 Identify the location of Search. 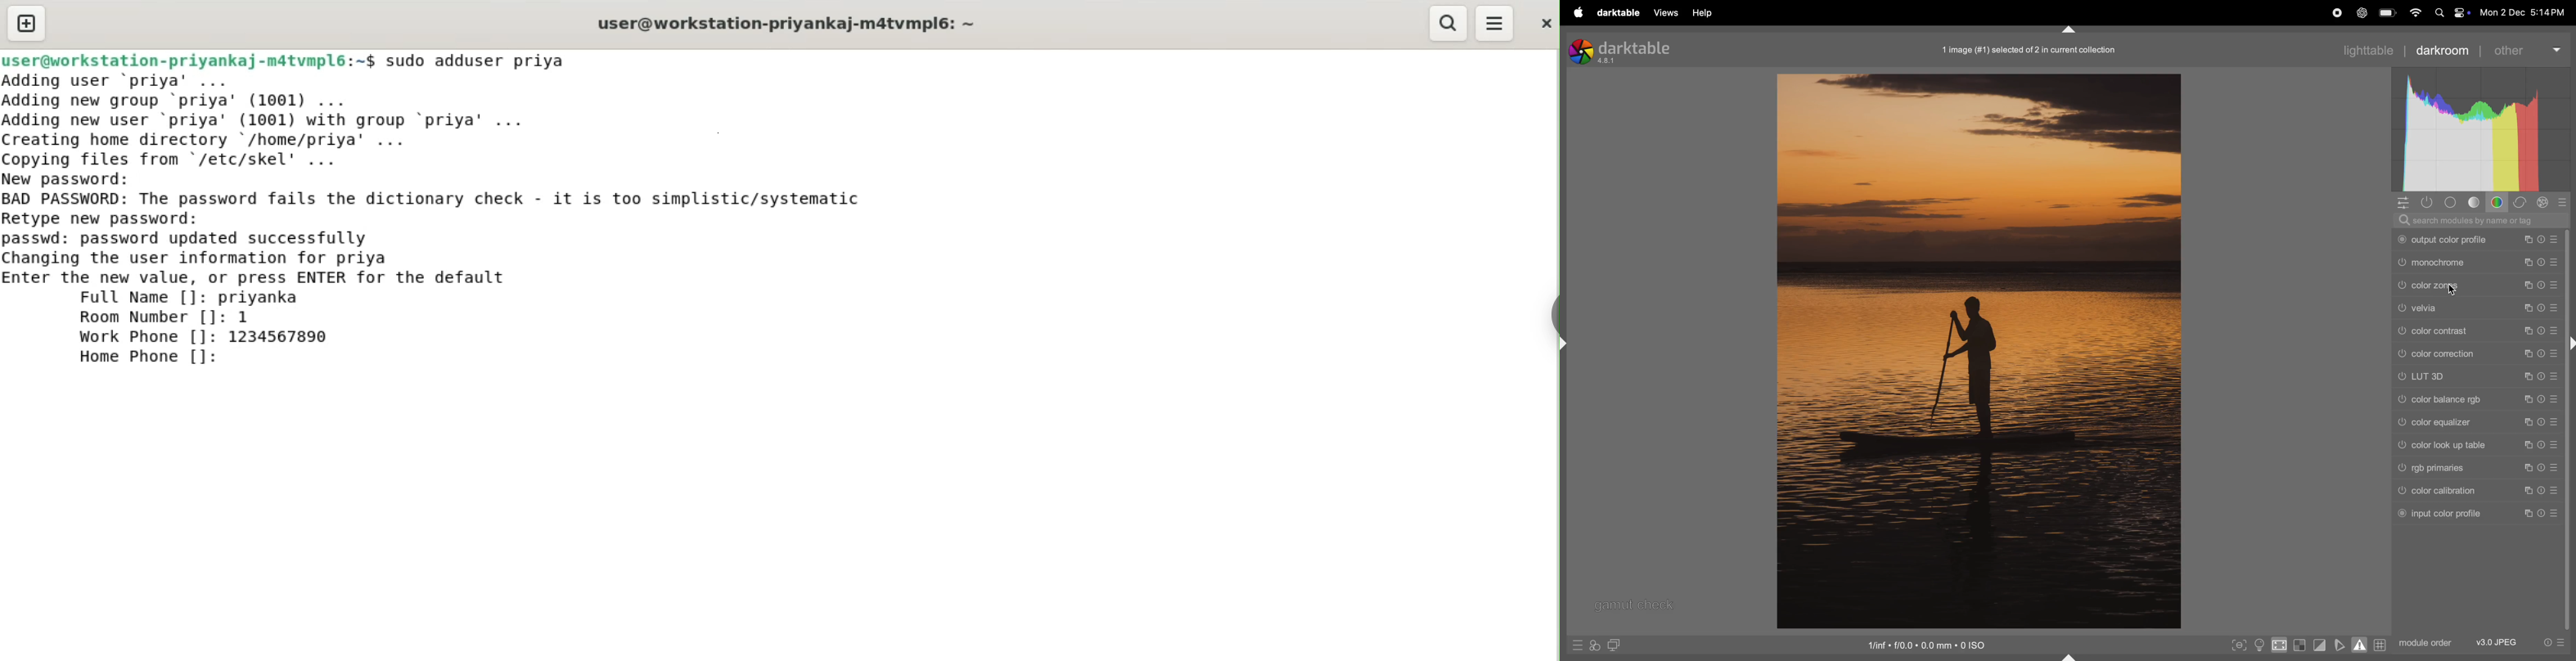
(2440, 13).